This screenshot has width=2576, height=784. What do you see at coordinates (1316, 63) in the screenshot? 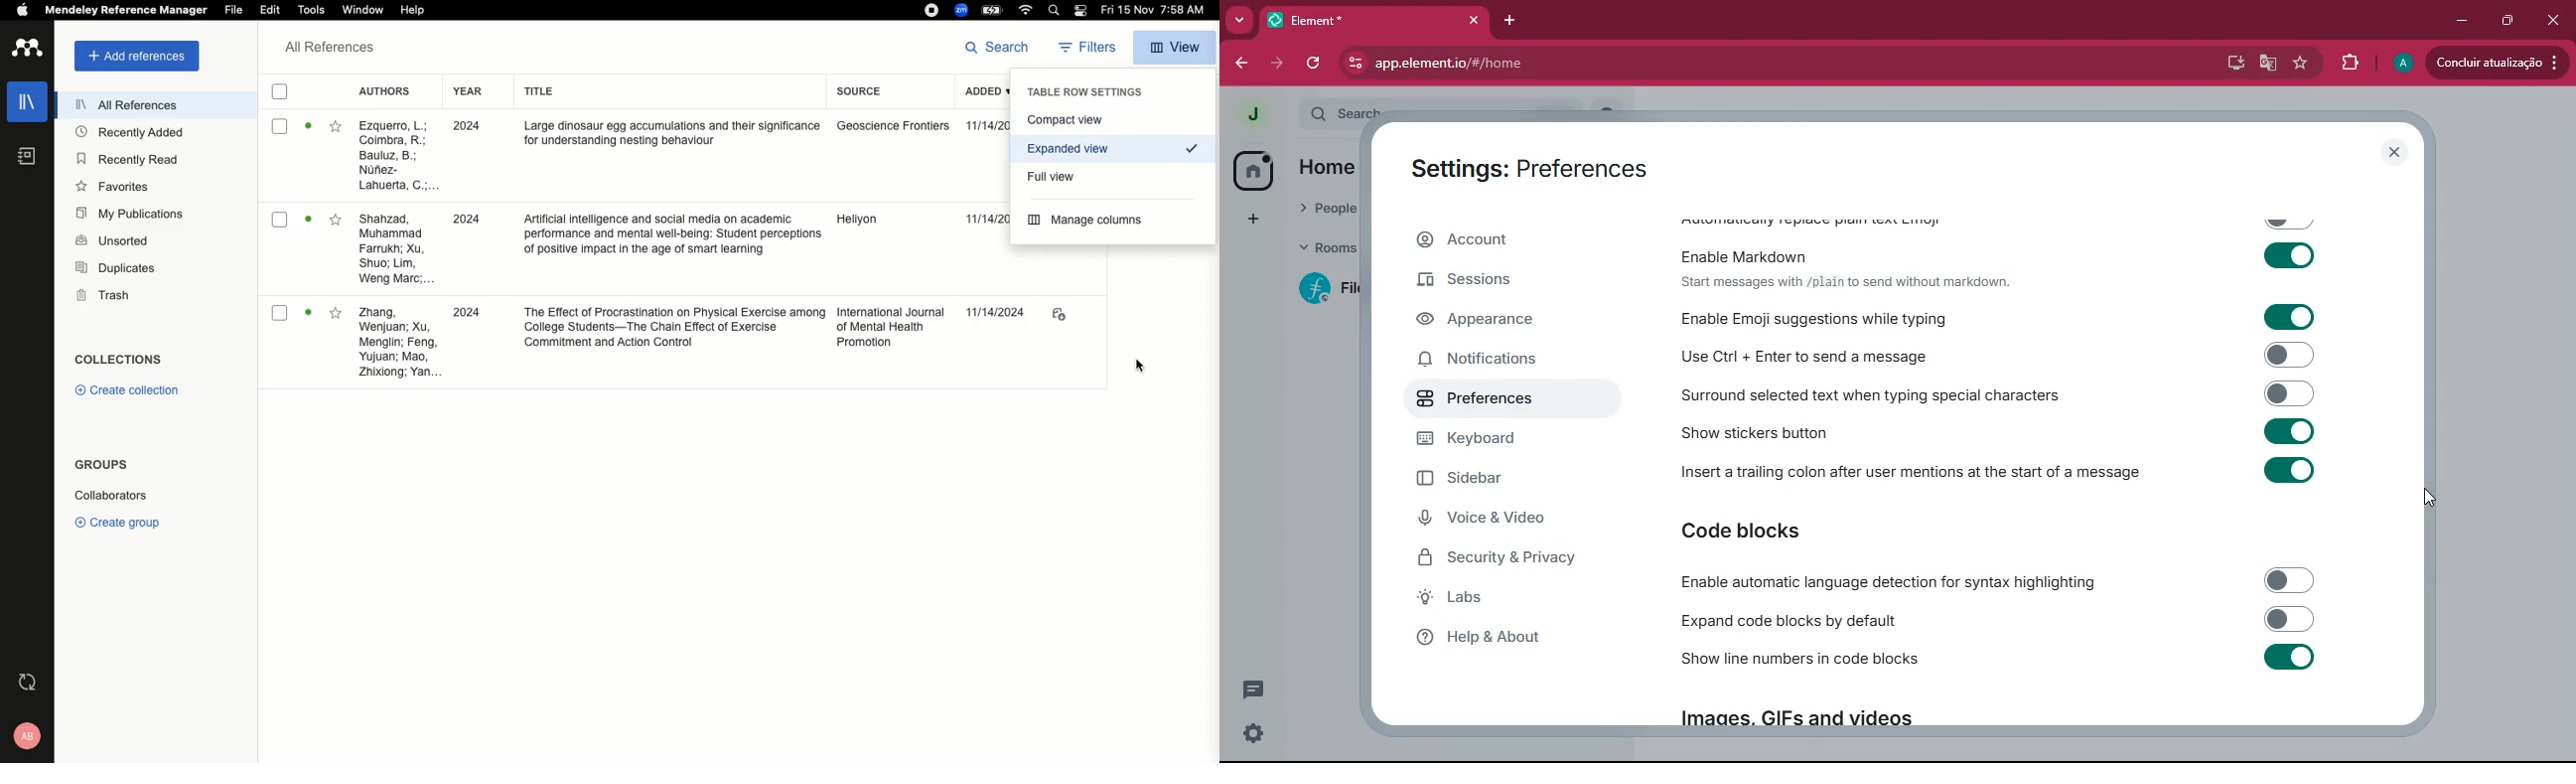
I see `refresh` at bounding box center [1316, 63].